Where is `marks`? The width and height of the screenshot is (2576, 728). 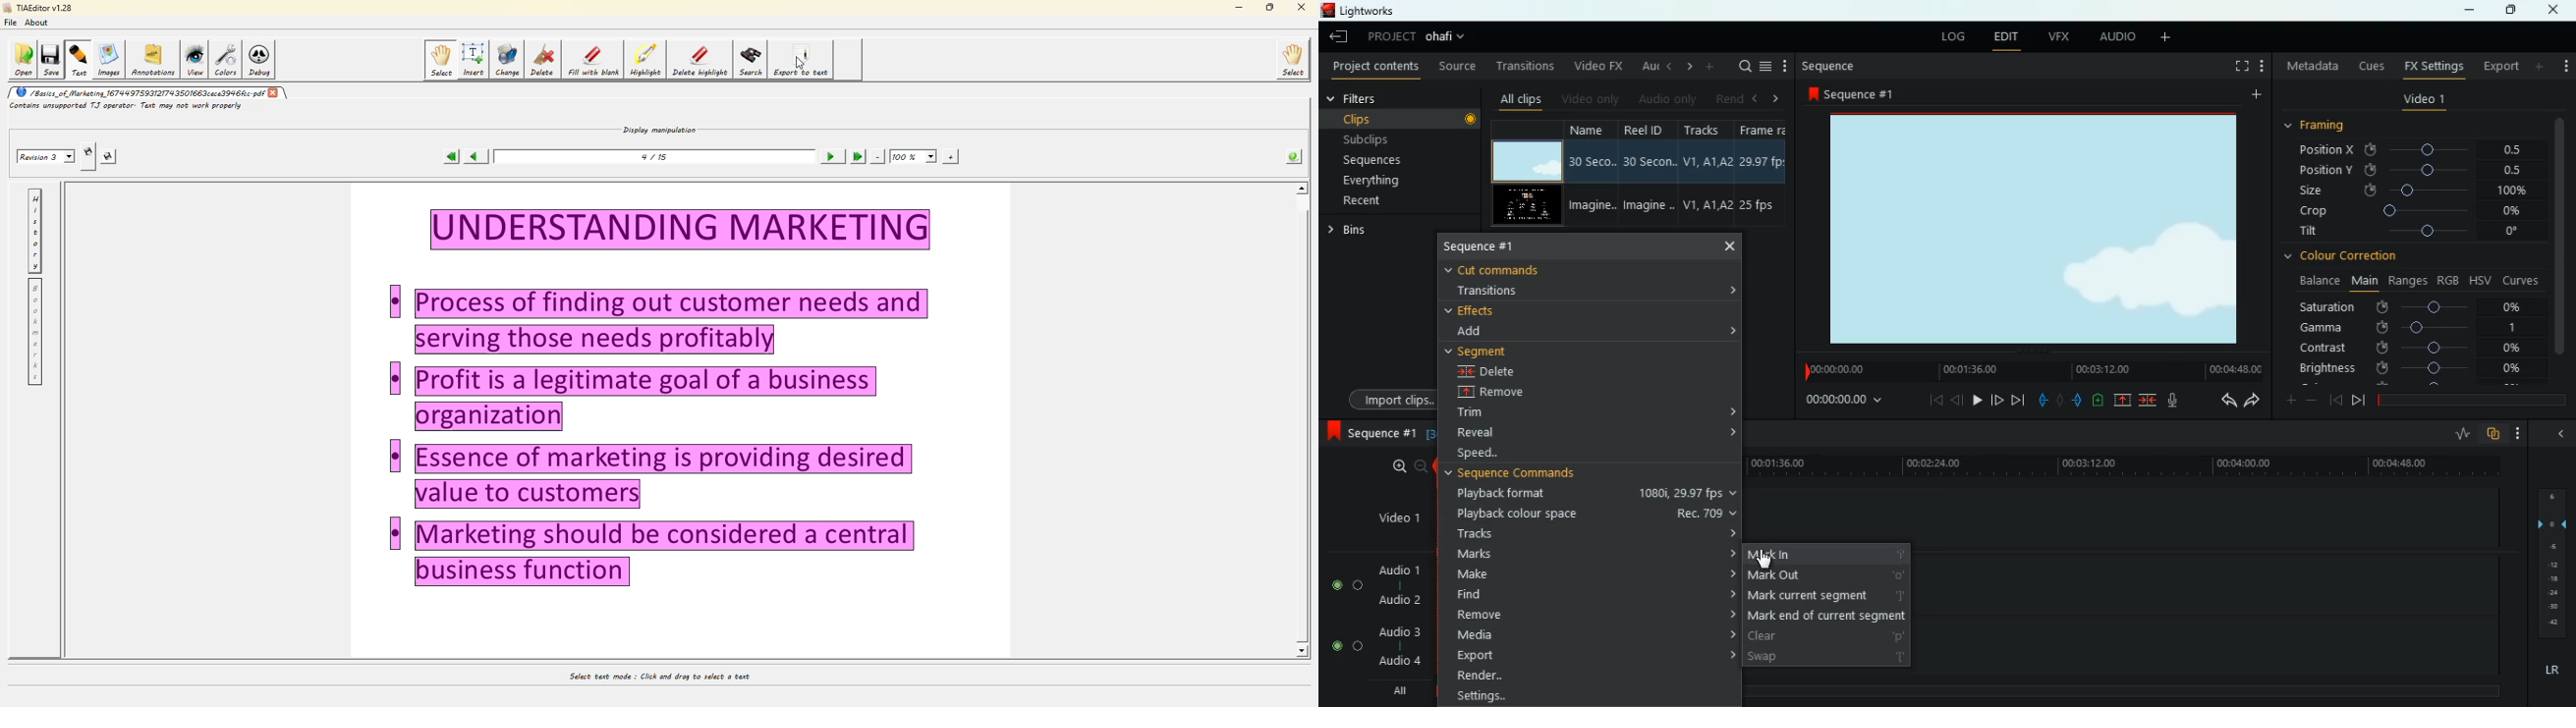 marks is located at coordinates (1595, 556).